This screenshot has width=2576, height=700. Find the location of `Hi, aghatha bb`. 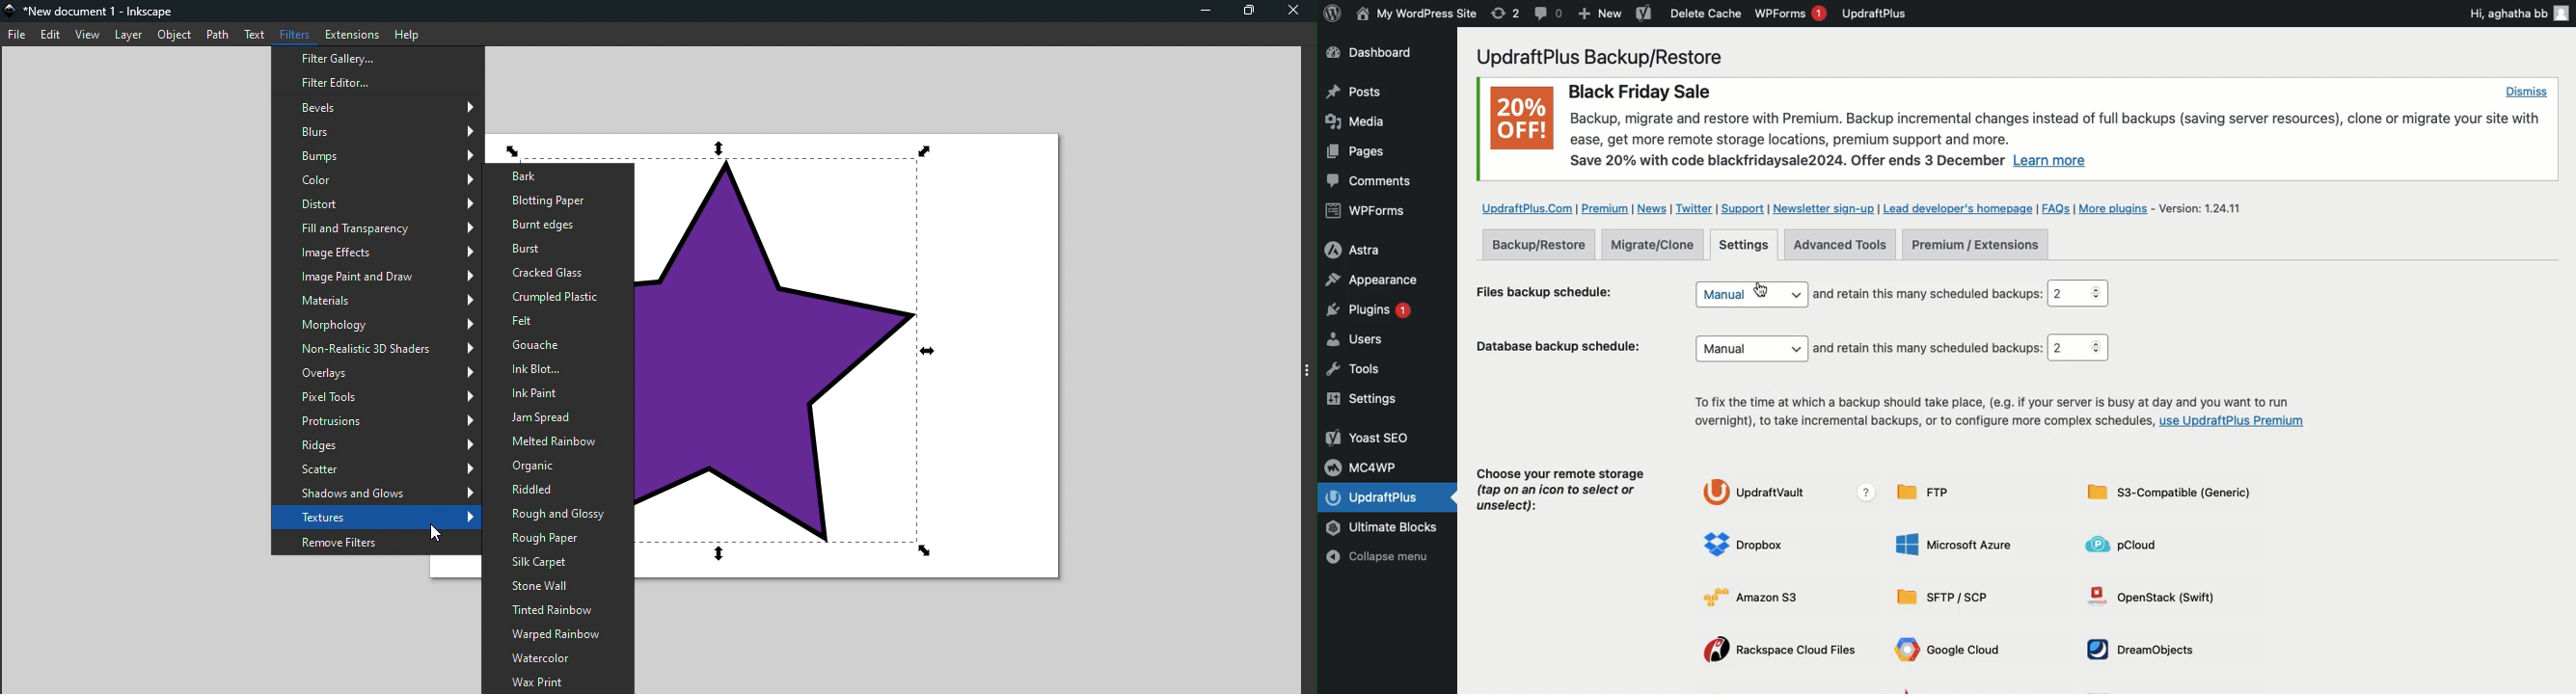

Hi, aghatha bb is located at coordinates (2518, 12).